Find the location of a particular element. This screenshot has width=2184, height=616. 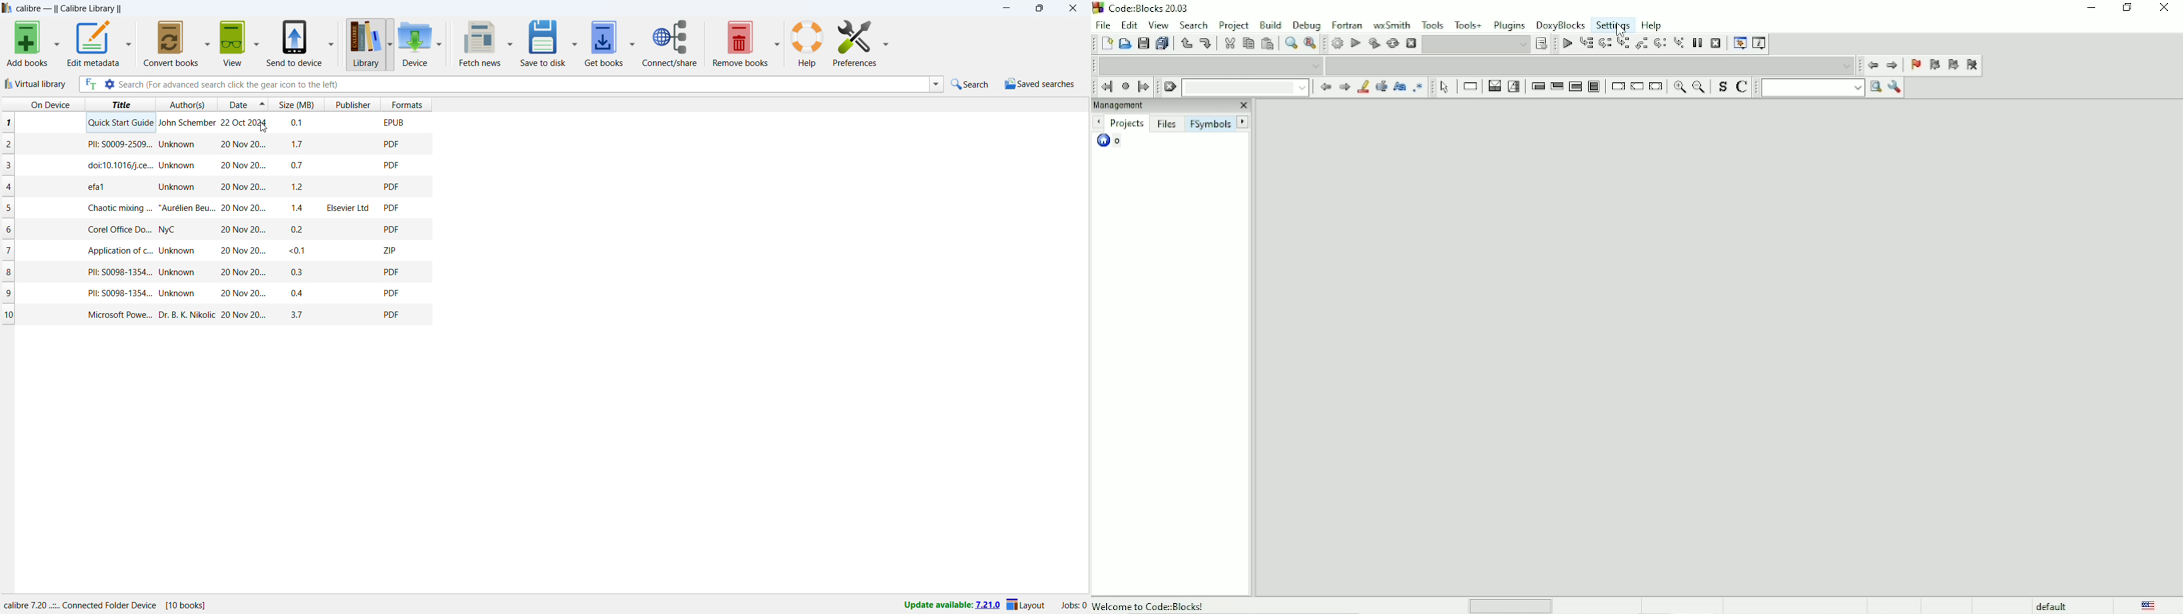

Minimize is located at coordinates (2092, 8).